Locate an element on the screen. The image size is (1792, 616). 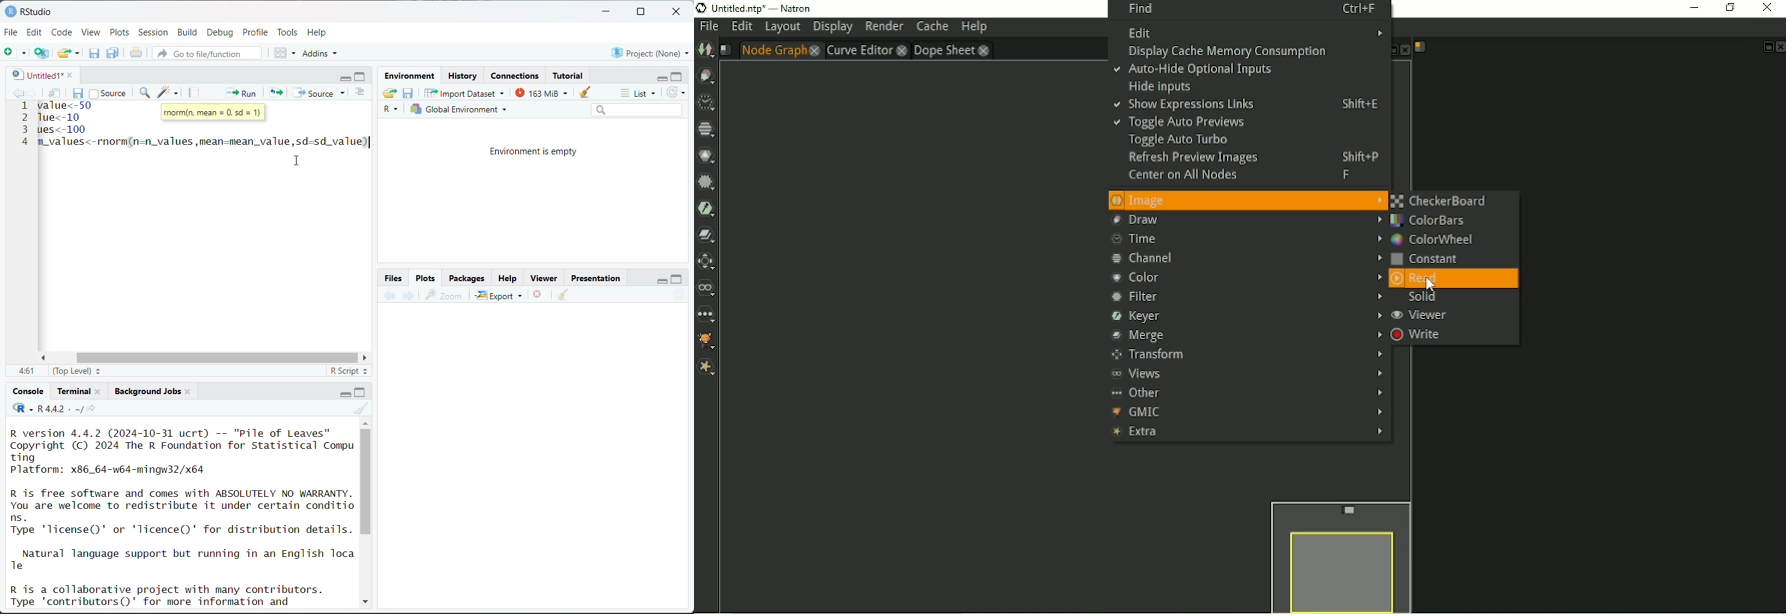
Import Dataset is located at coordinates (465, 93).